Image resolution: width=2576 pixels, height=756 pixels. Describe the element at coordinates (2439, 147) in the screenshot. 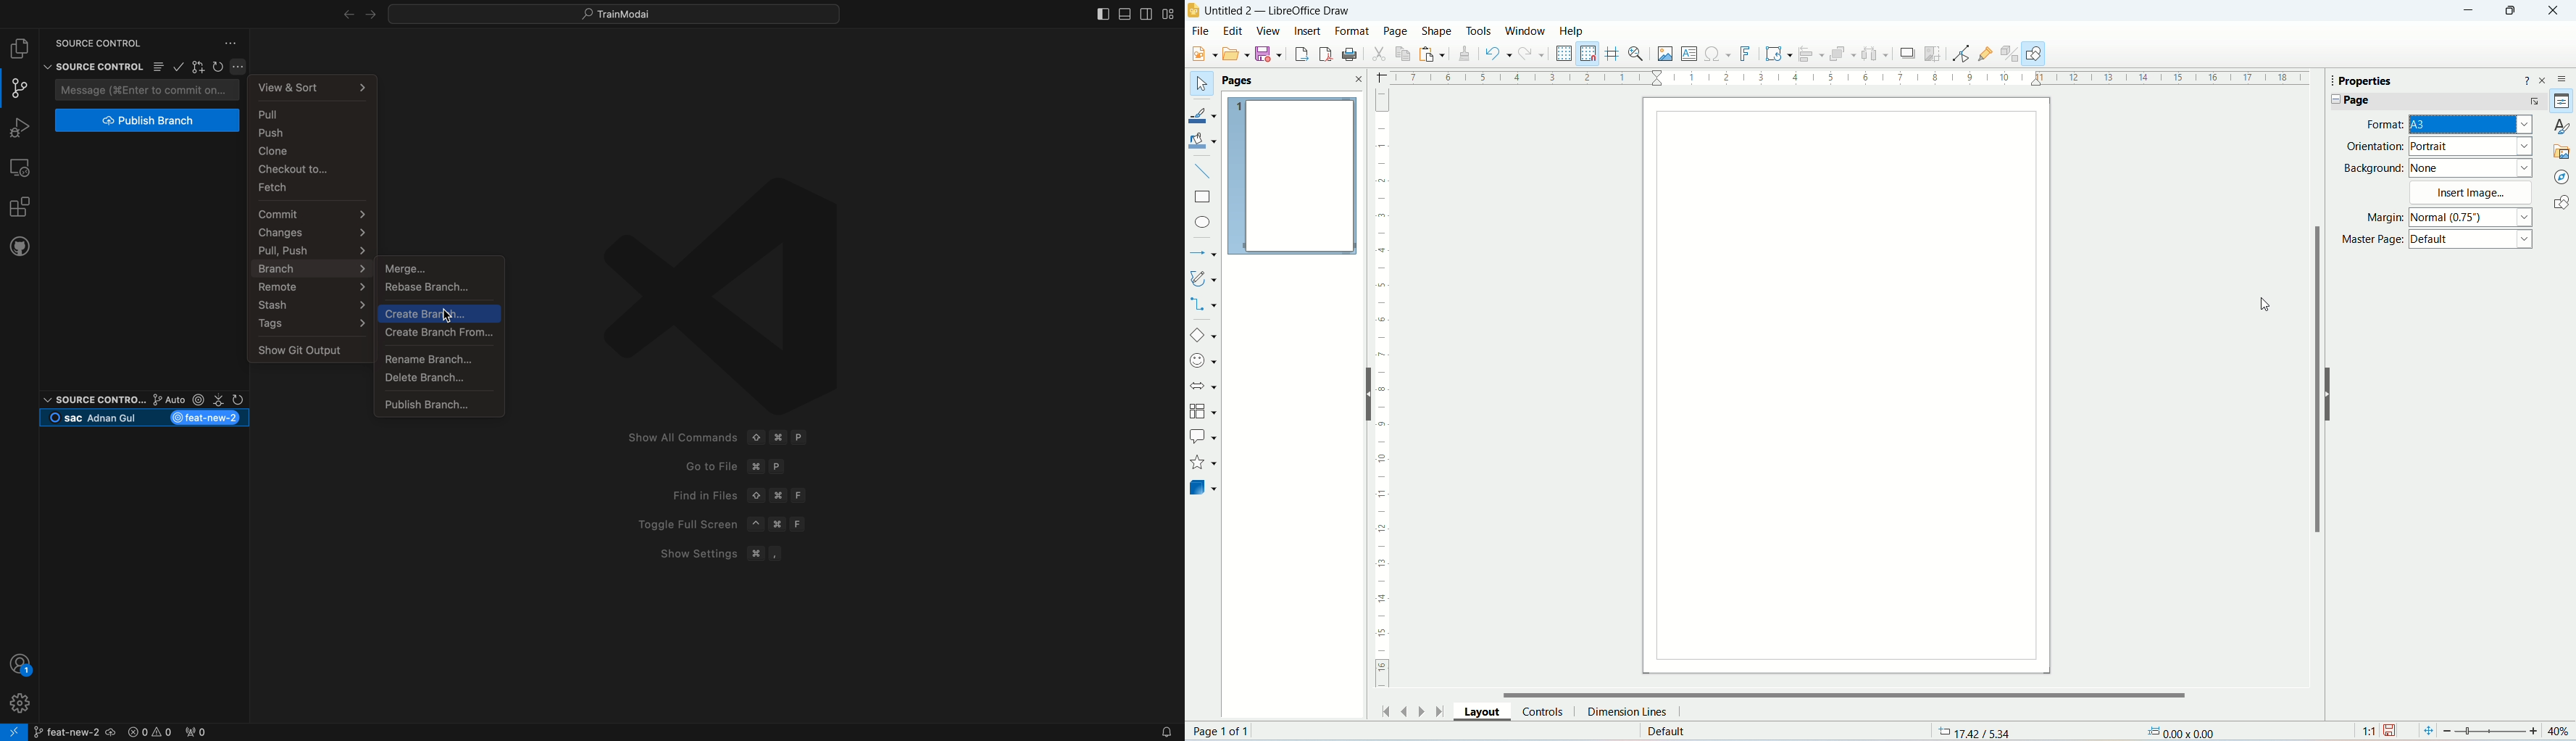

I see `orientation` at that location.